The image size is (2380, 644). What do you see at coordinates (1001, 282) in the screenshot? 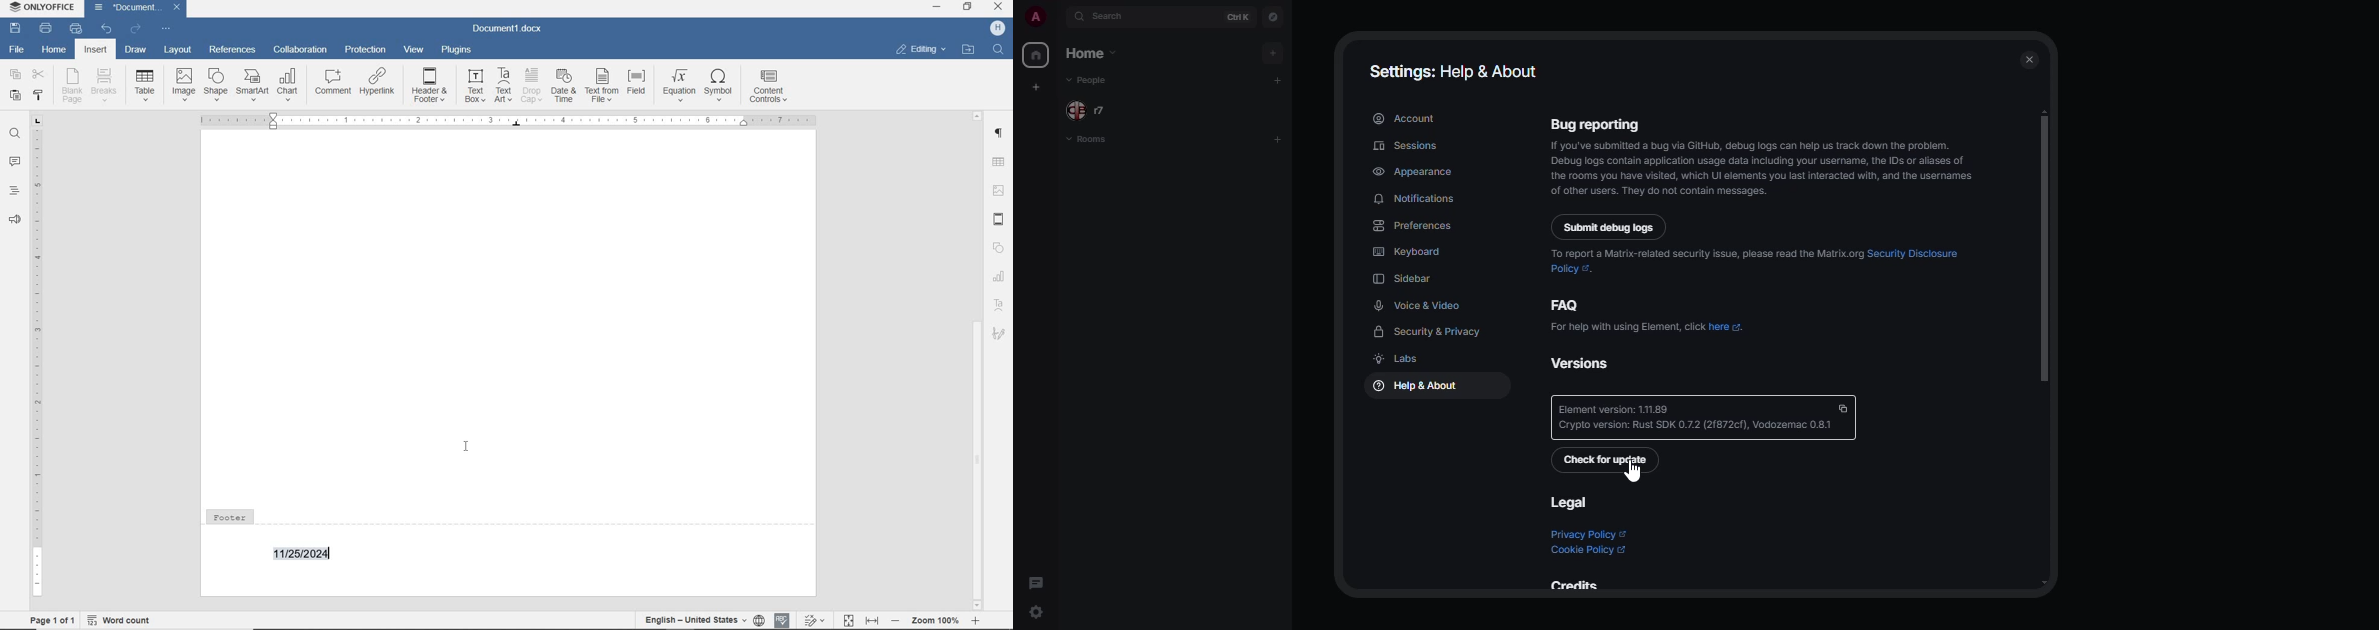
I see `chart` at bounding box center [1001, 282].